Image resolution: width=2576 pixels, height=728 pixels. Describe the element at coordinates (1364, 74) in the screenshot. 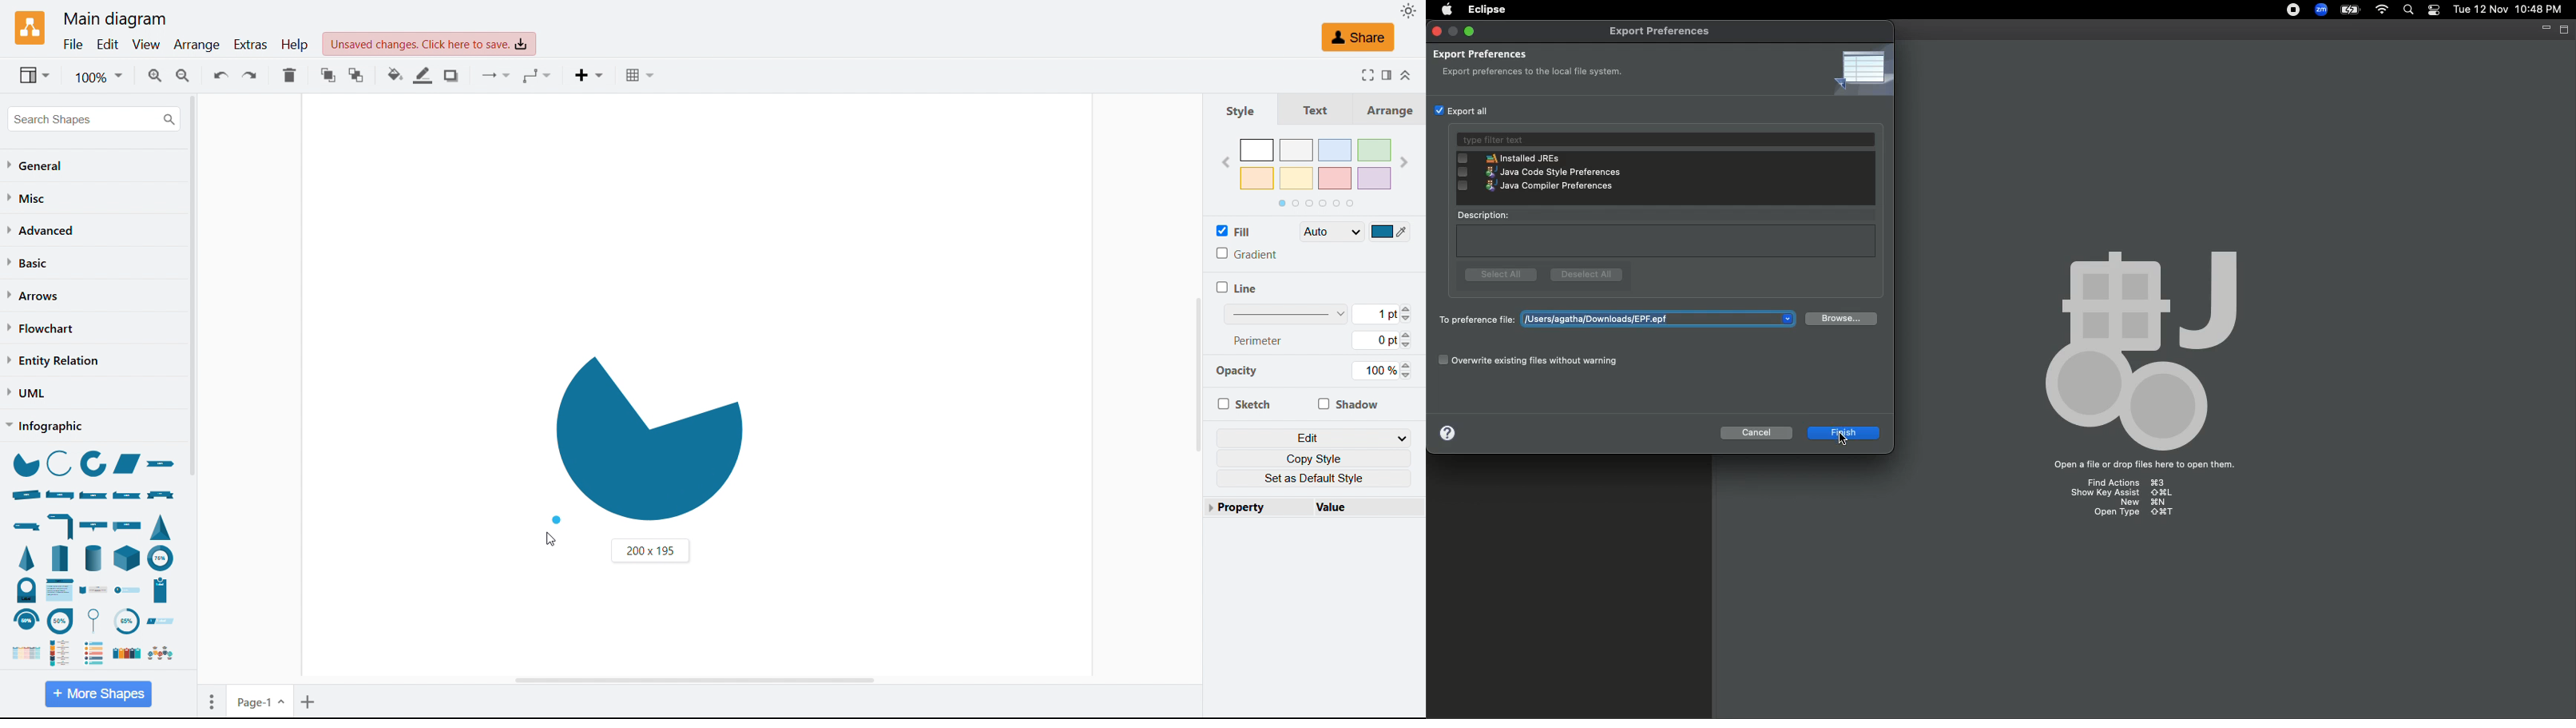

I see `Full screen ` at that location.